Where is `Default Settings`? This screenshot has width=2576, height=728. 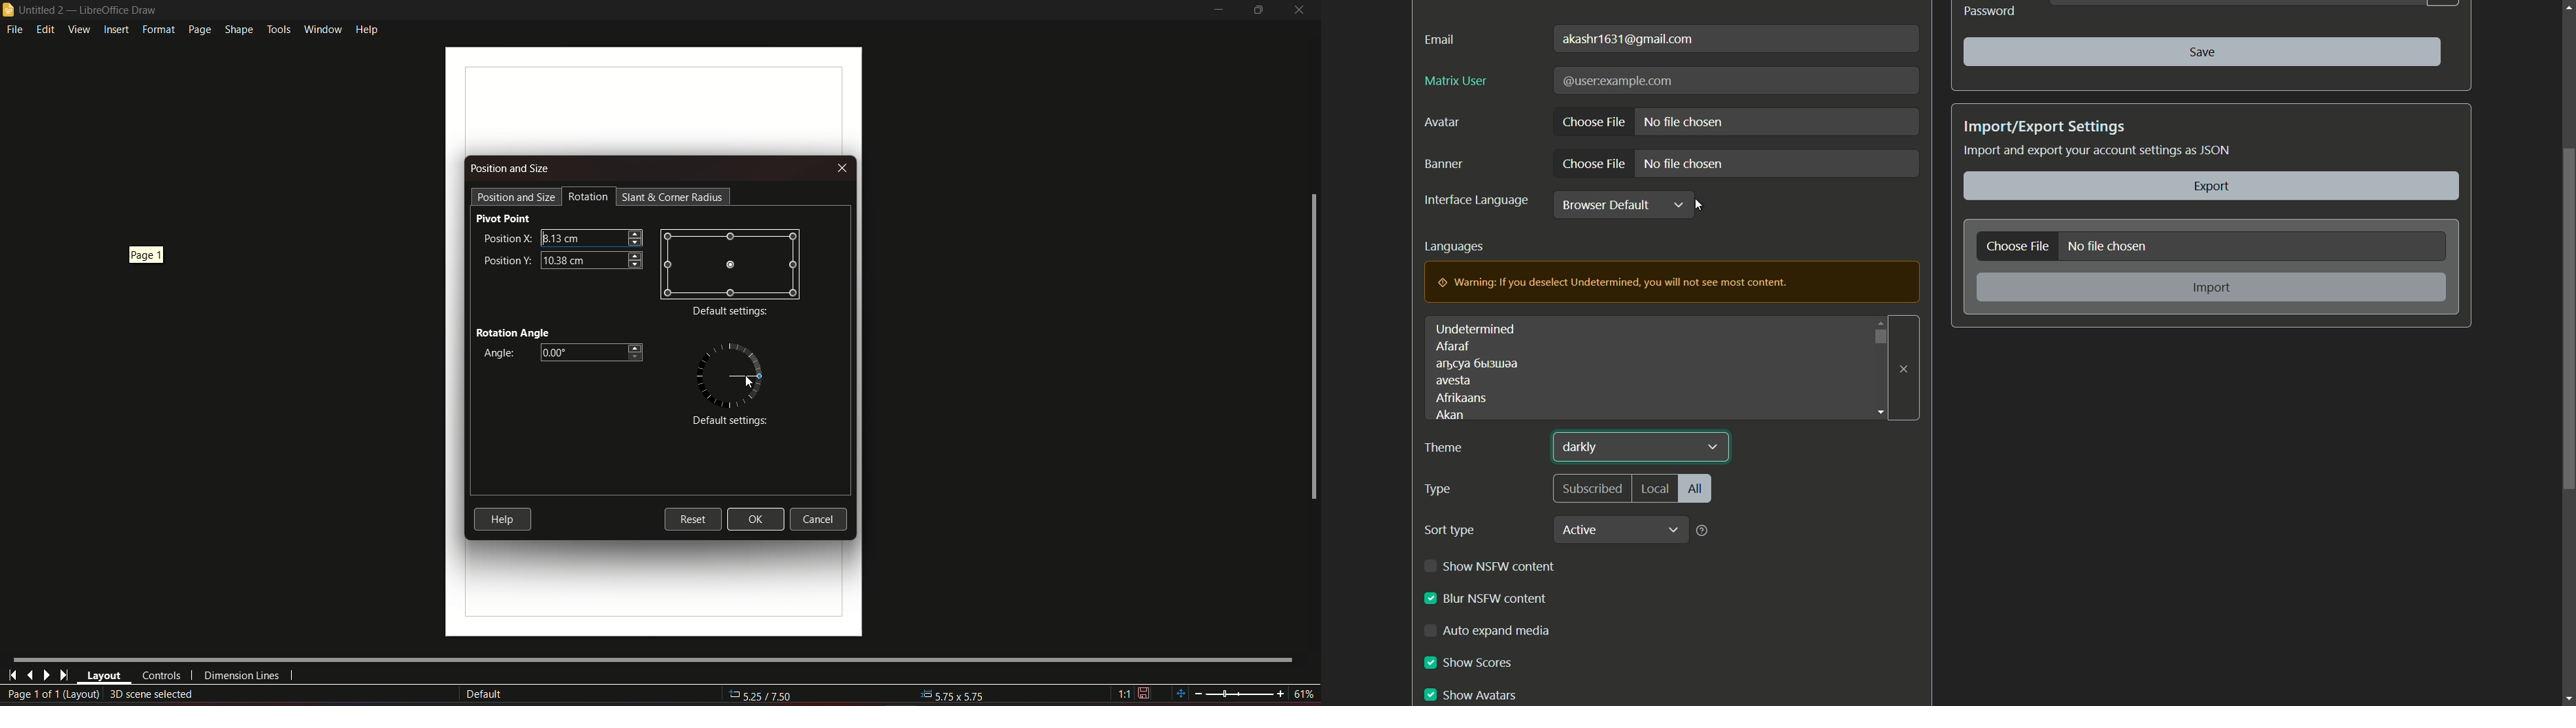 Default Settings is located at coordinates (727, 422).